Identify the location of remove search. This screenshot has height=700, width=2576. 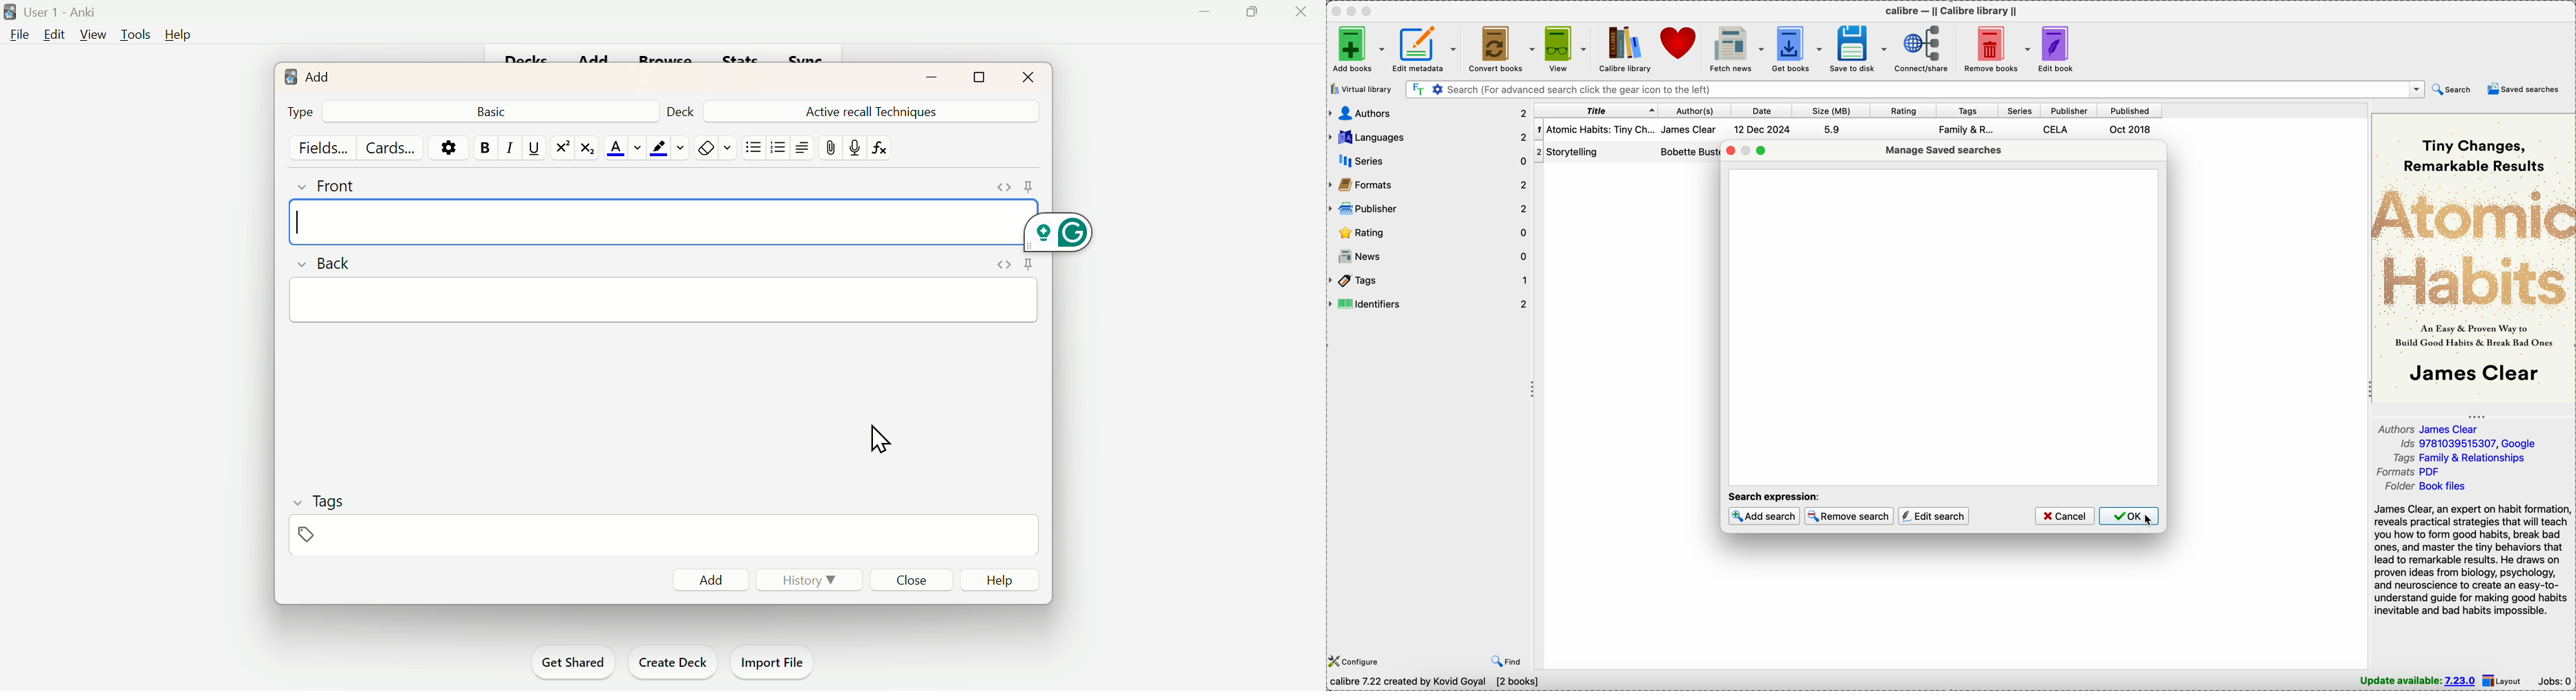
(1848, 517).